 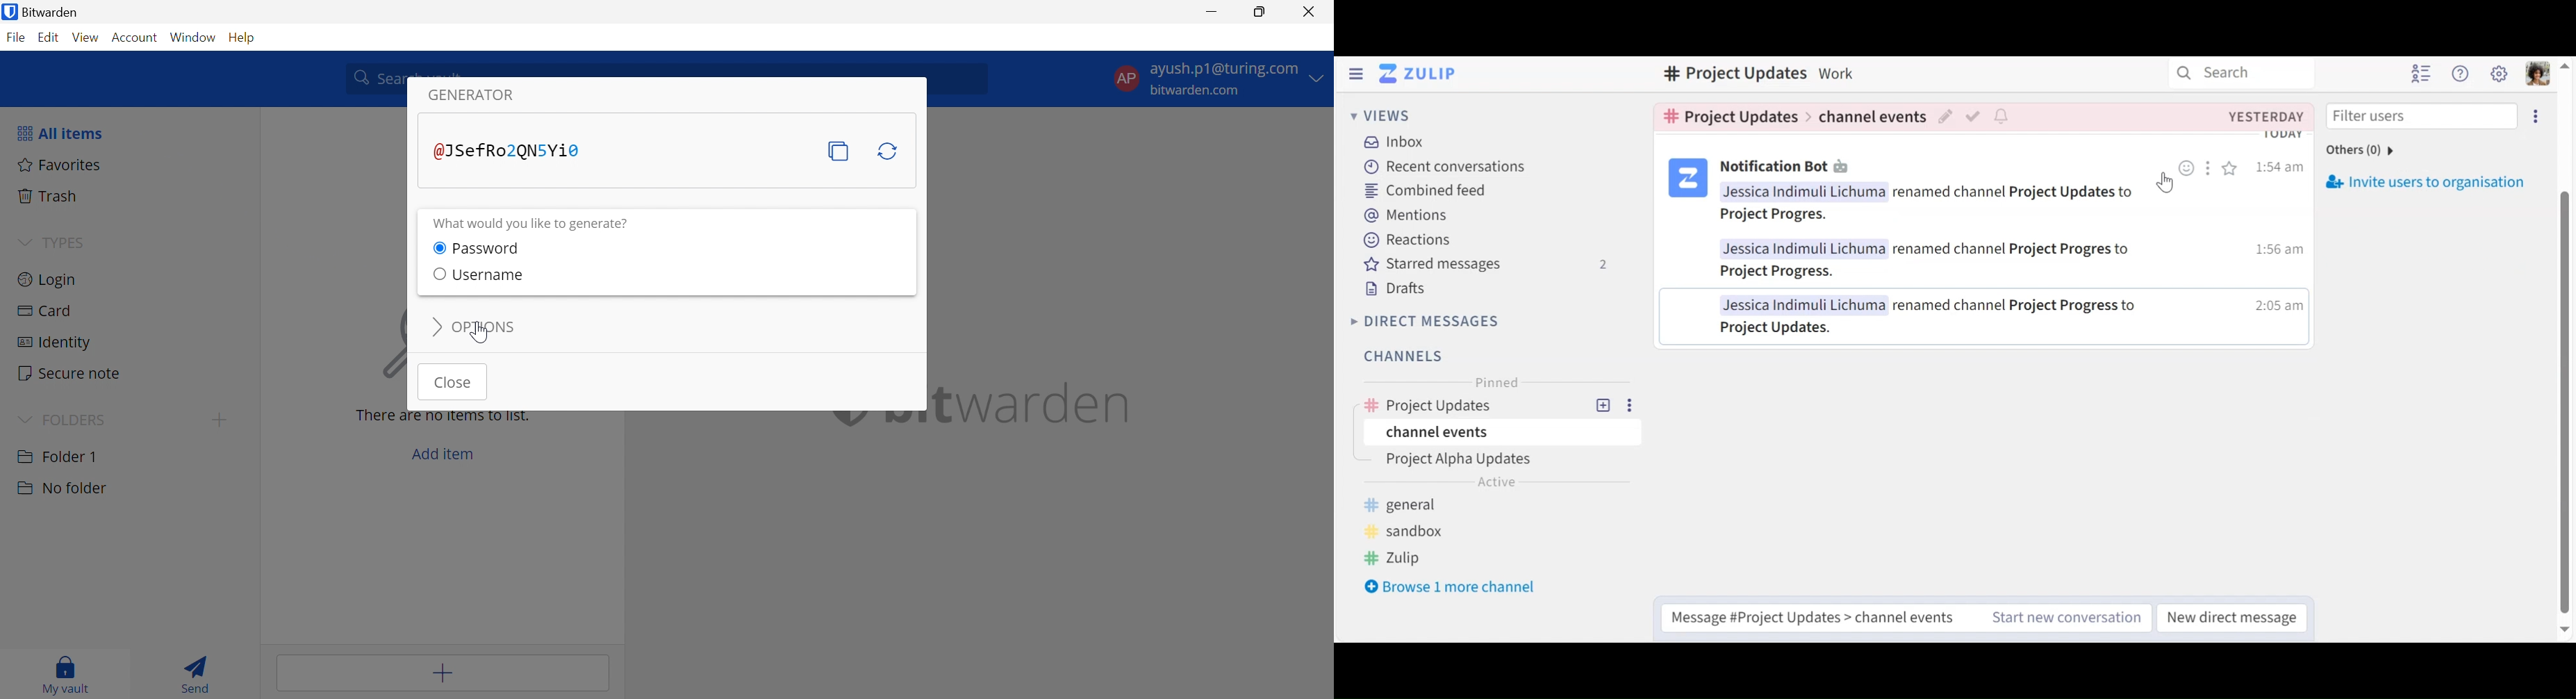 What do you see at coordinates (1409, 241) in the screenshot?
I see `Reactions` at bounding box center [1409, 241].